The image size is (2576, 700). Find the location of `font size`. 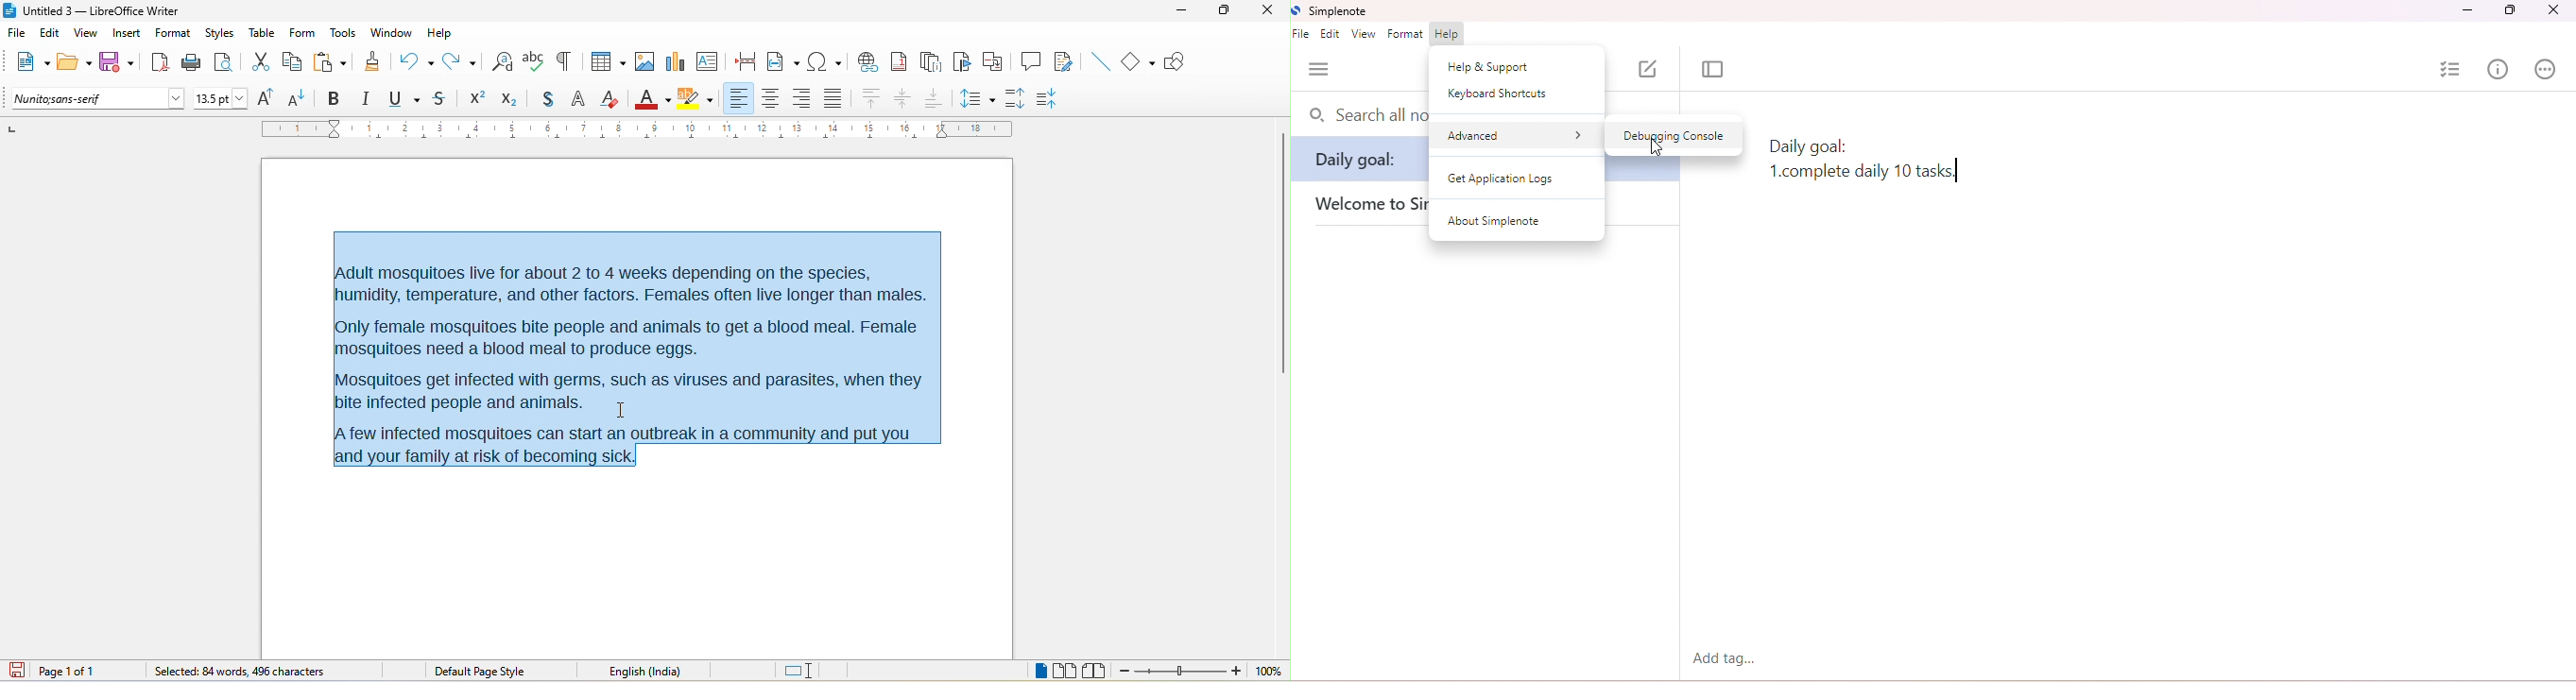

font size is located at coordinates (221, 99).